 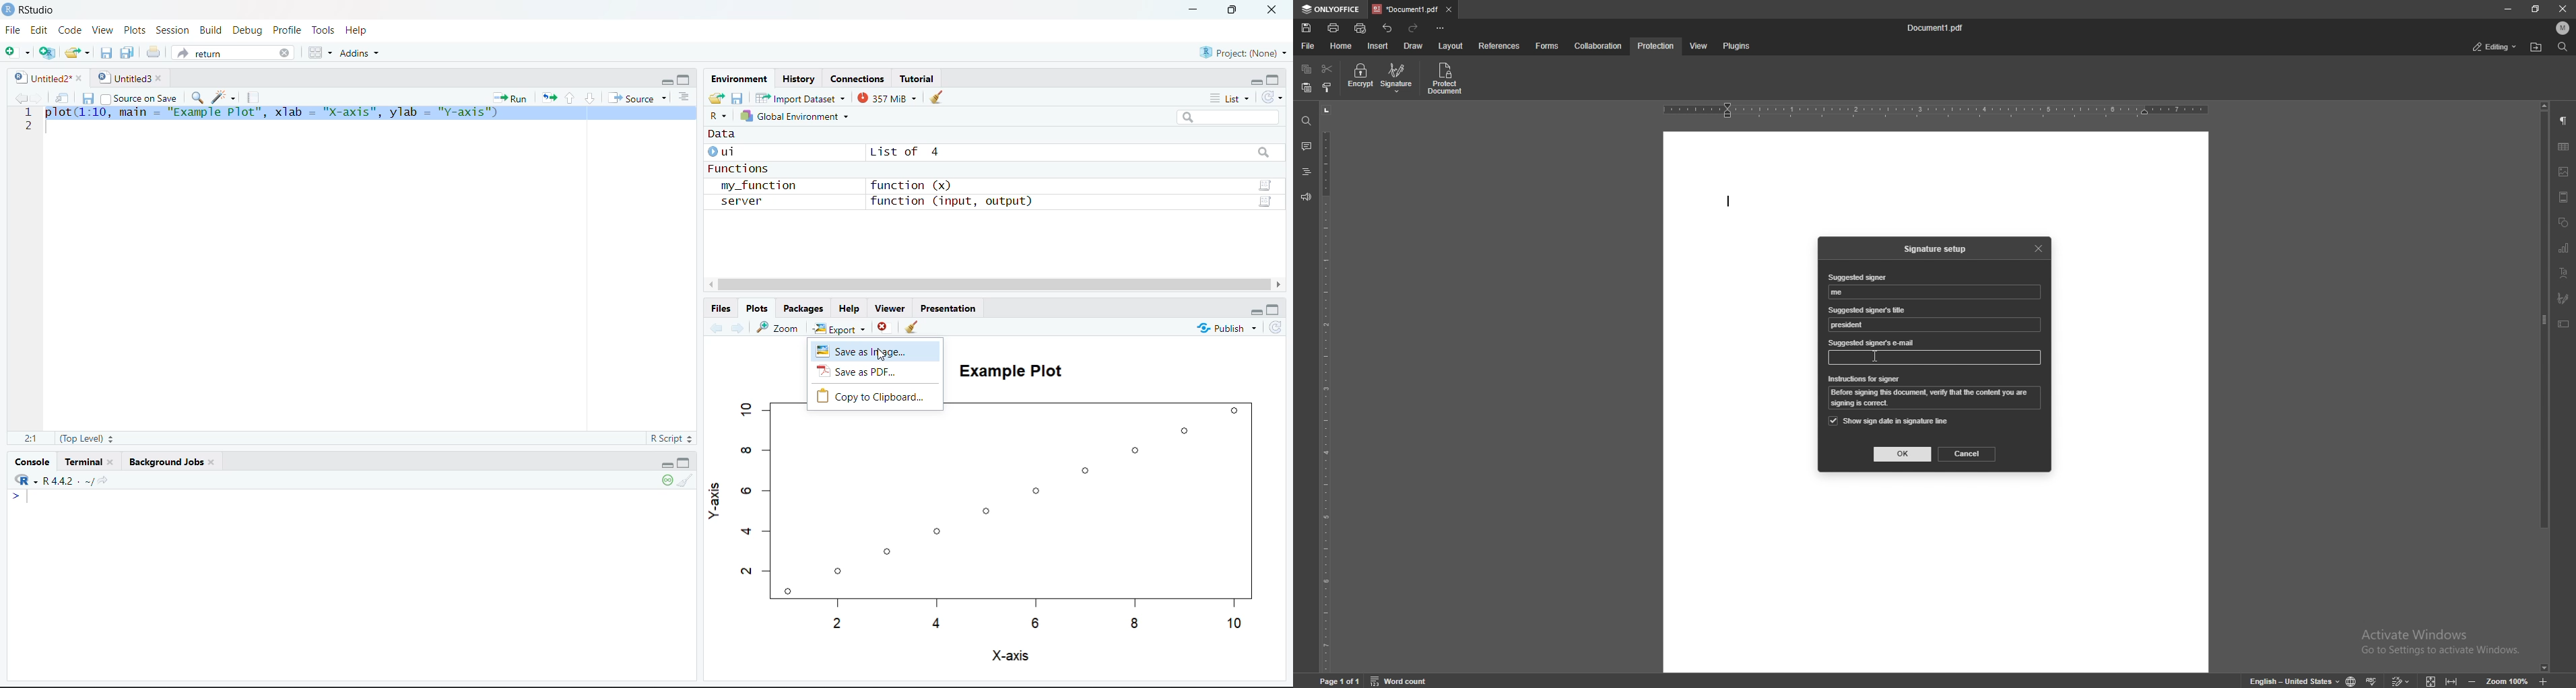 What do you see at coordinates (709, 285) in the screenshot?
I see `left` at bounding box center [709, 285].